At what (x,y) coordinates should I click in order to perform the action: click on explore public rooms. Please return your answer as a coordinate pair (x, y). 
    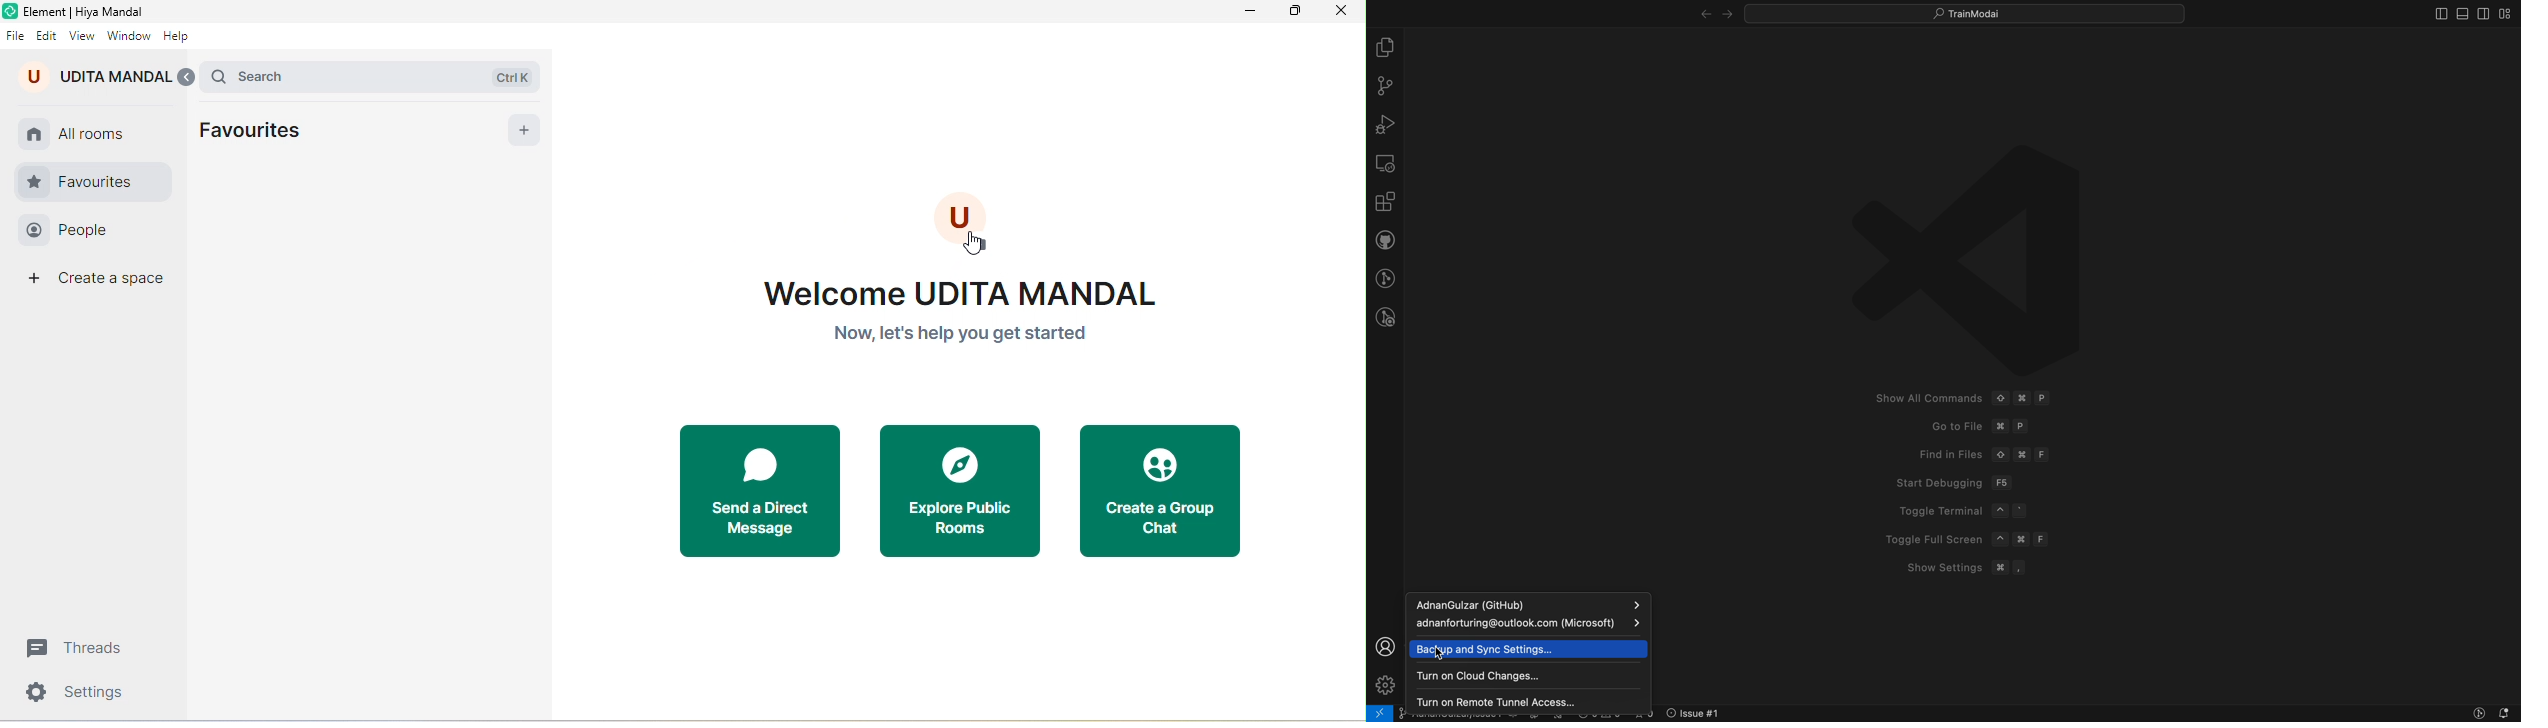
    Looking at the image, I should click on (960, 492).